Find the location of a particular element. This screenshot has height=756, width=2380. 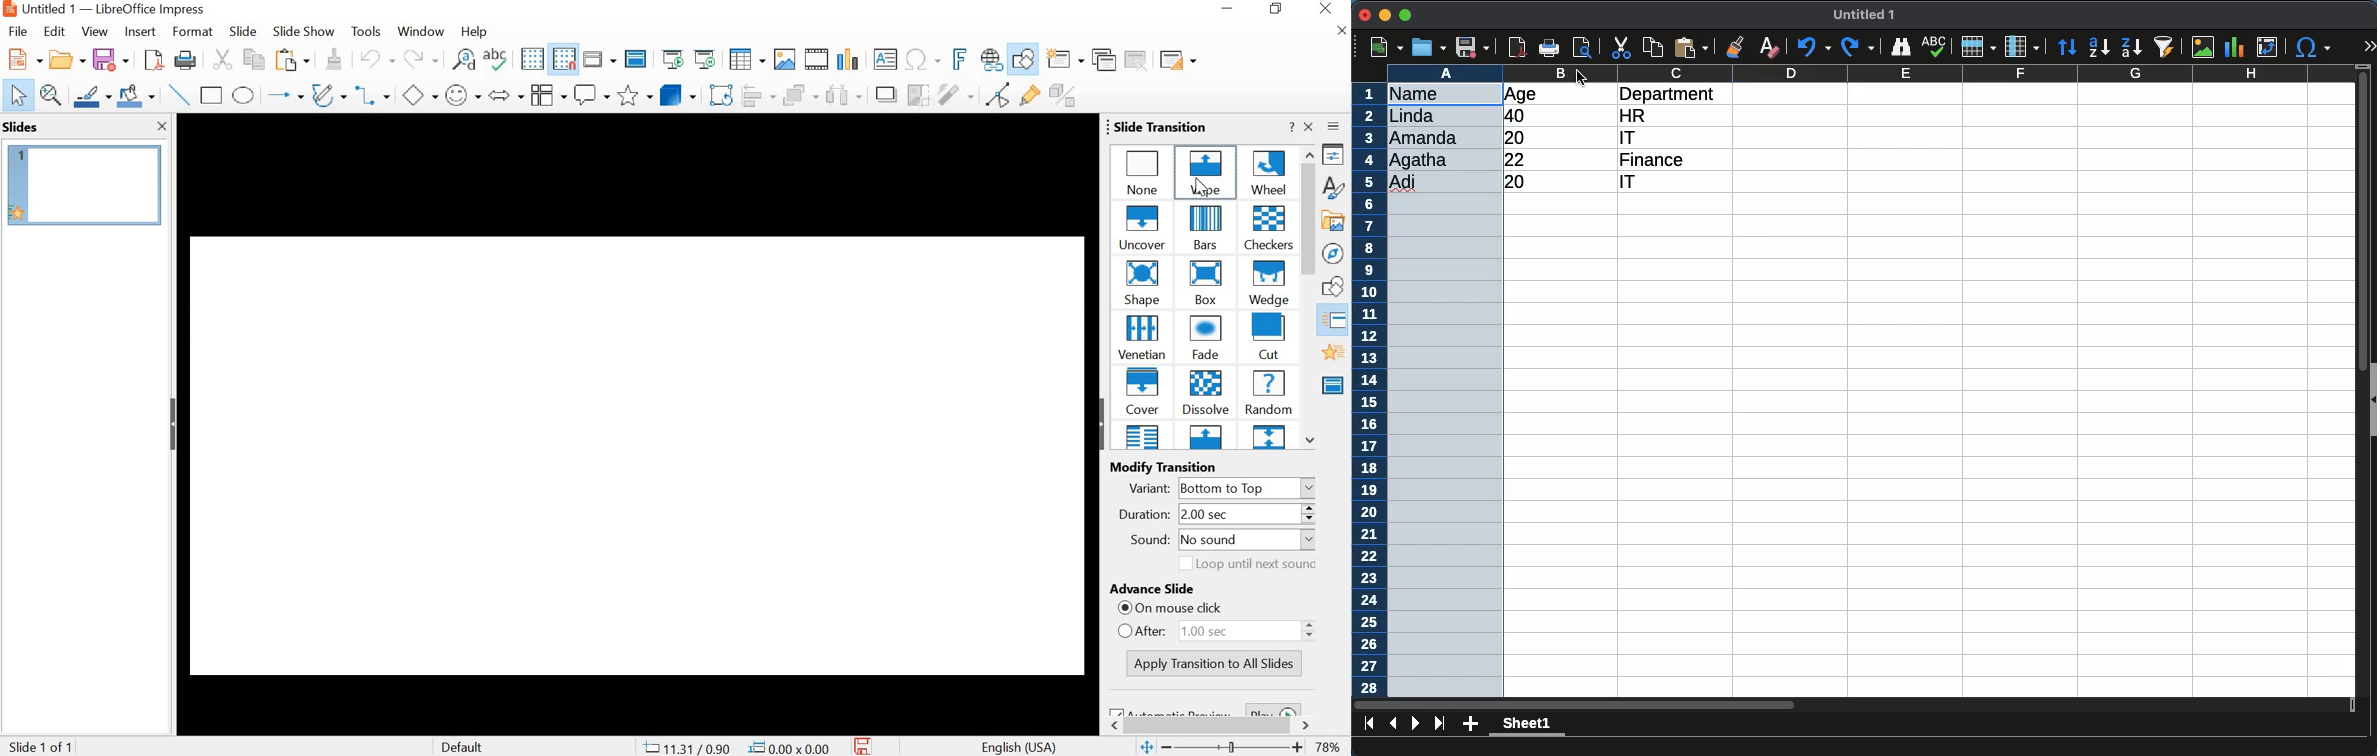

collapse is located at coordinates (2371, 398).